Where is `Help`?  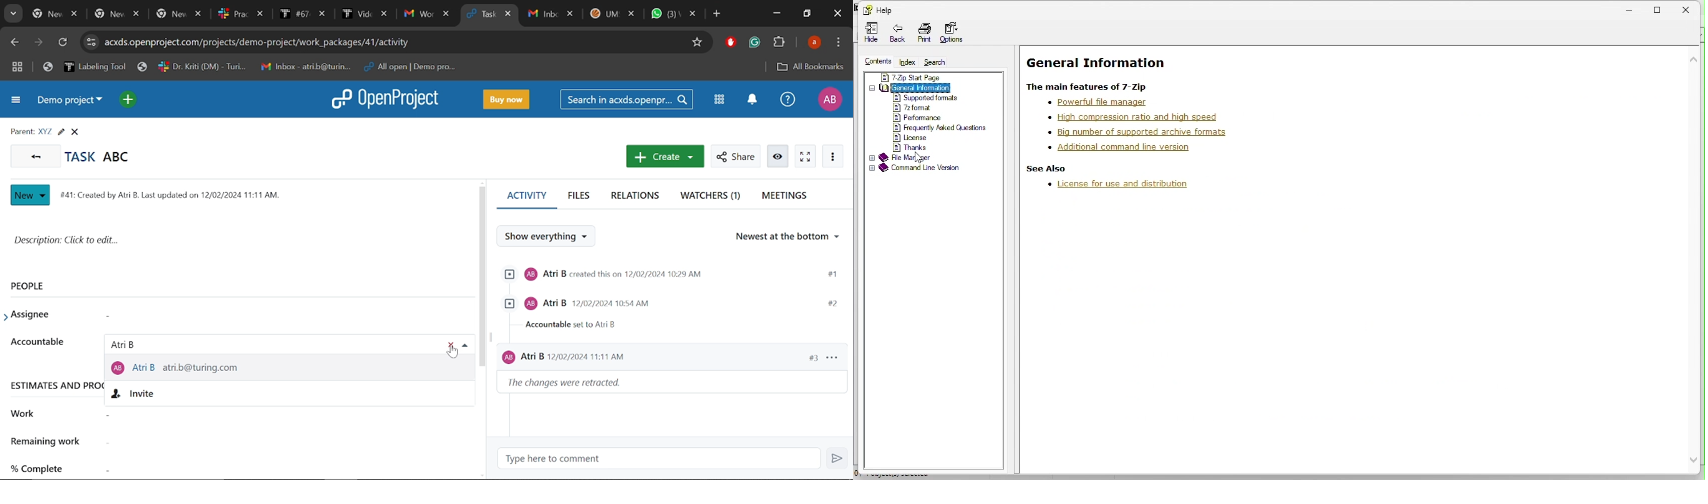 Help is located at coordinates (787, 102).